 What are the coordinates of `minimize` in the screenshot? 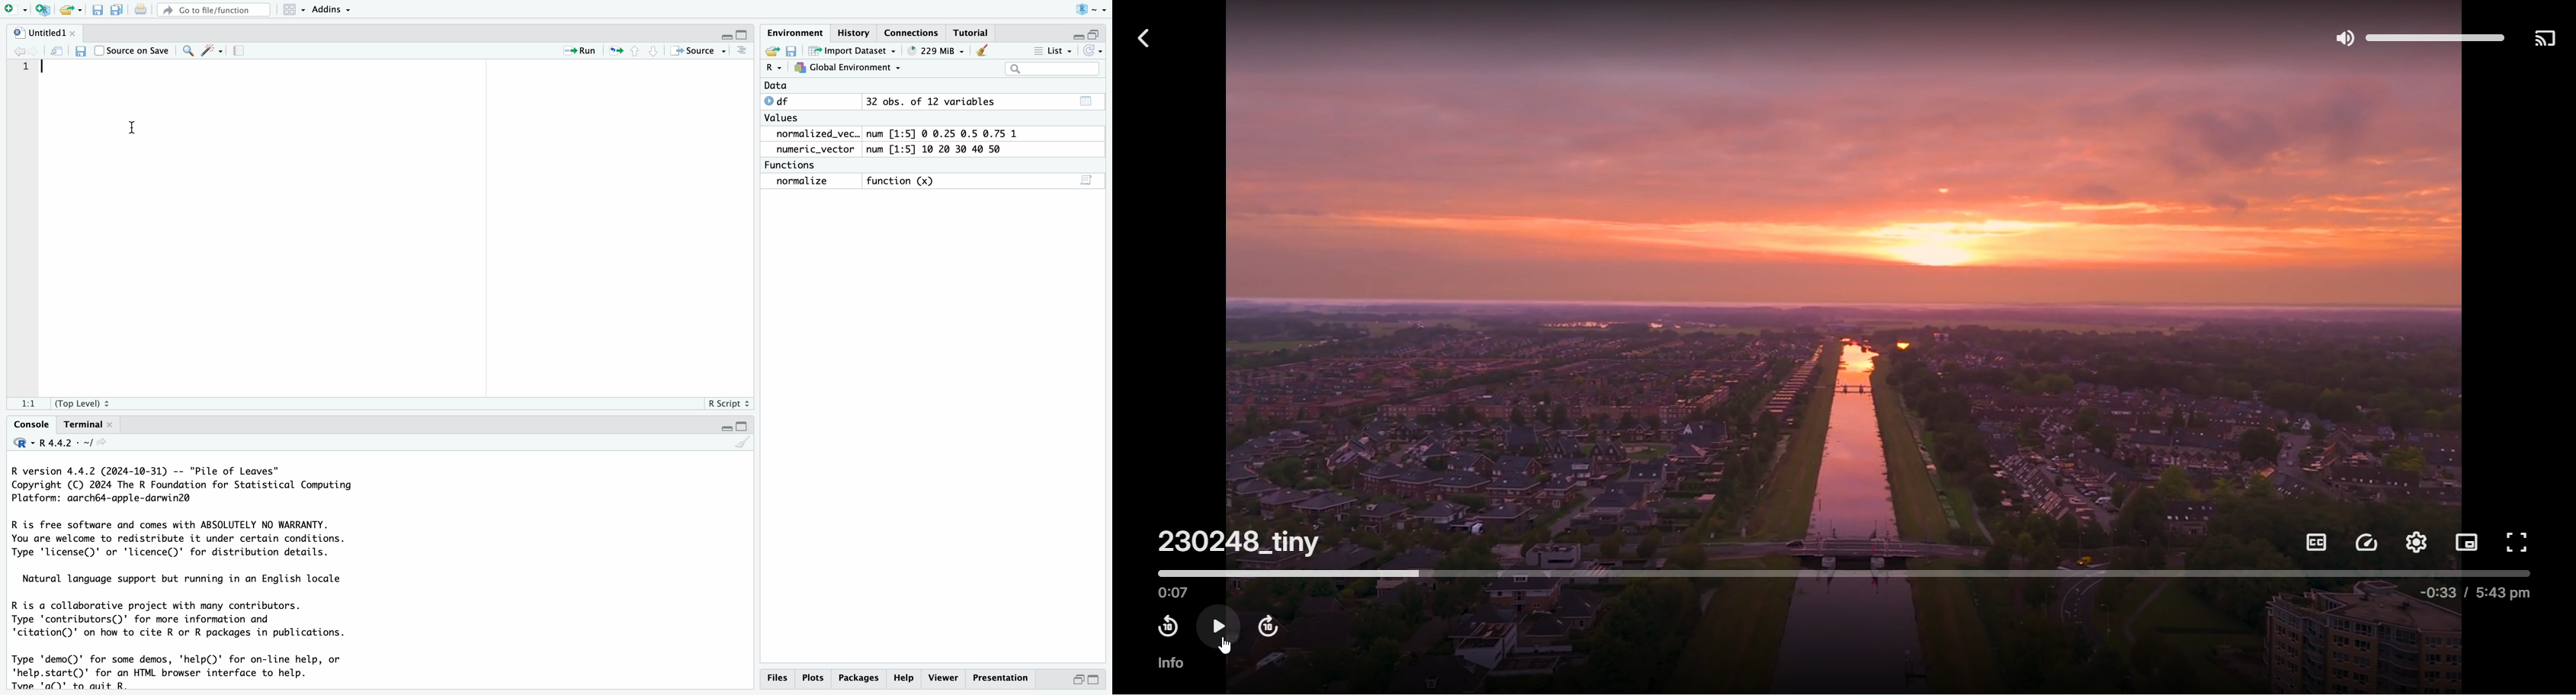 It's located at (1078, 679).